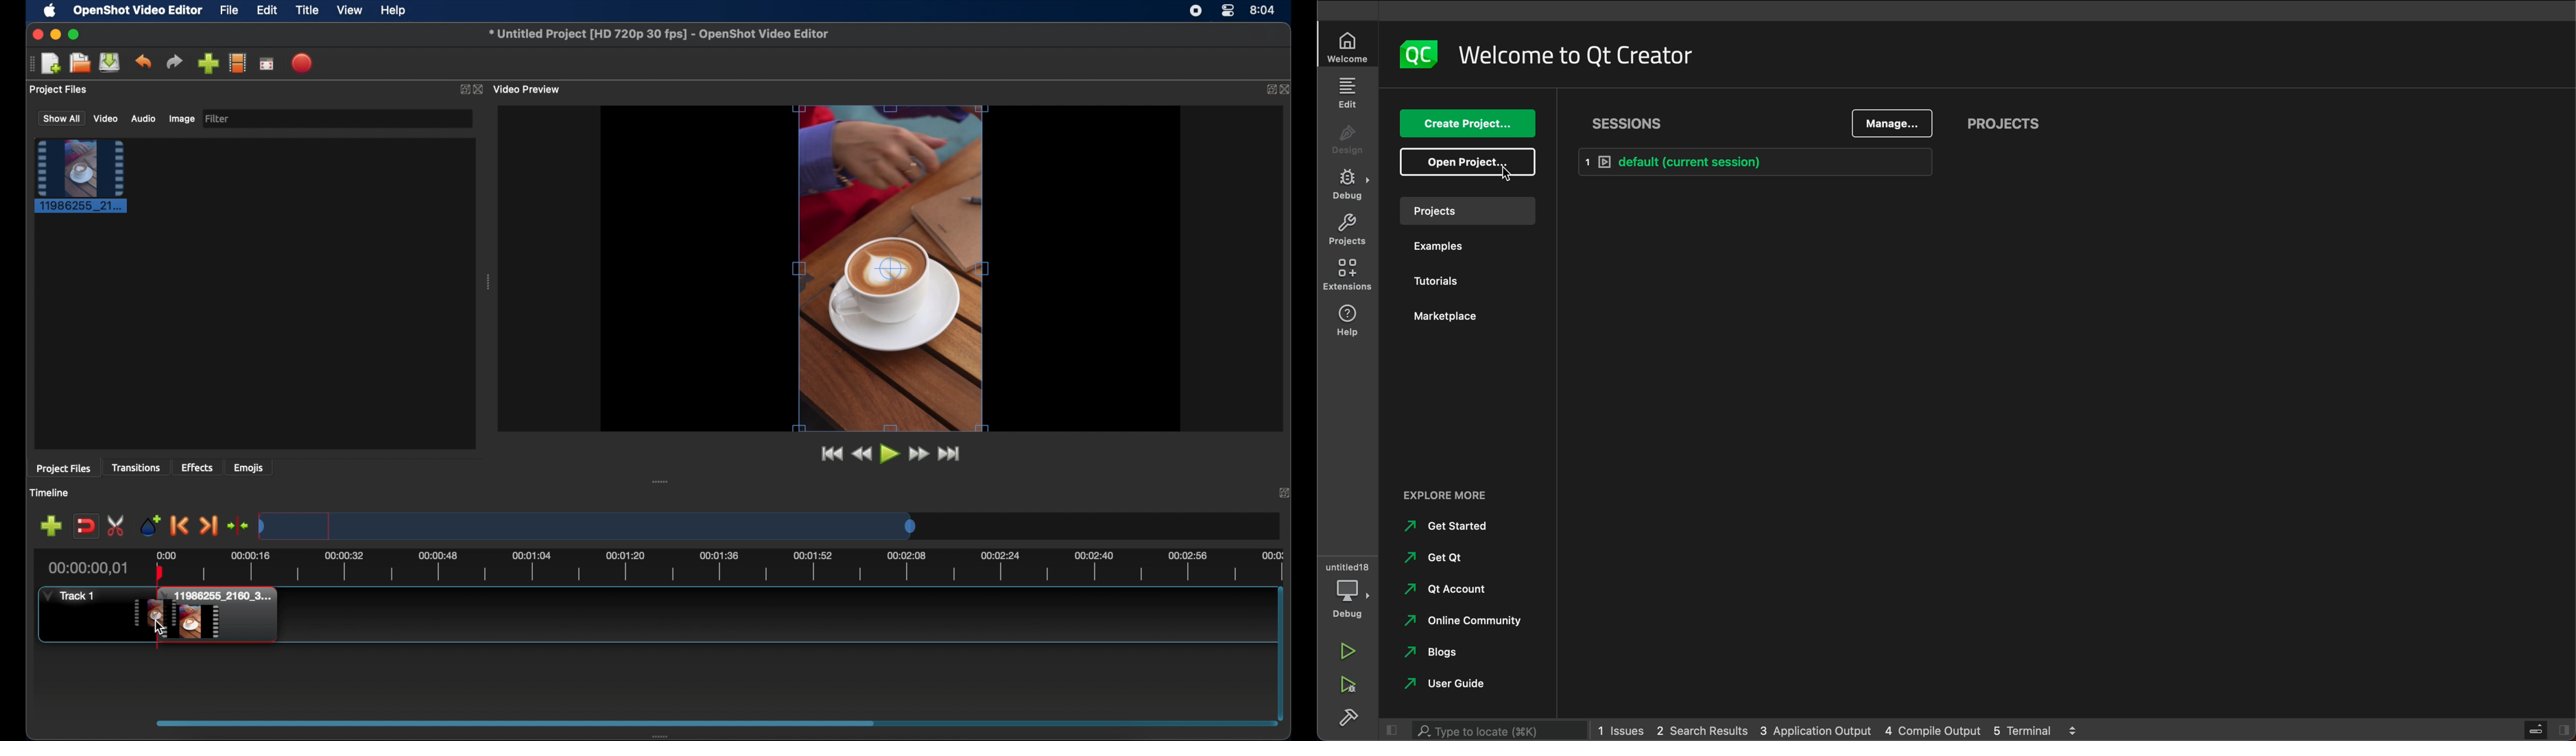 Image resolution: width=2576 pixels, height=756 pixels. I want to click on online community, so click(1472, 622).